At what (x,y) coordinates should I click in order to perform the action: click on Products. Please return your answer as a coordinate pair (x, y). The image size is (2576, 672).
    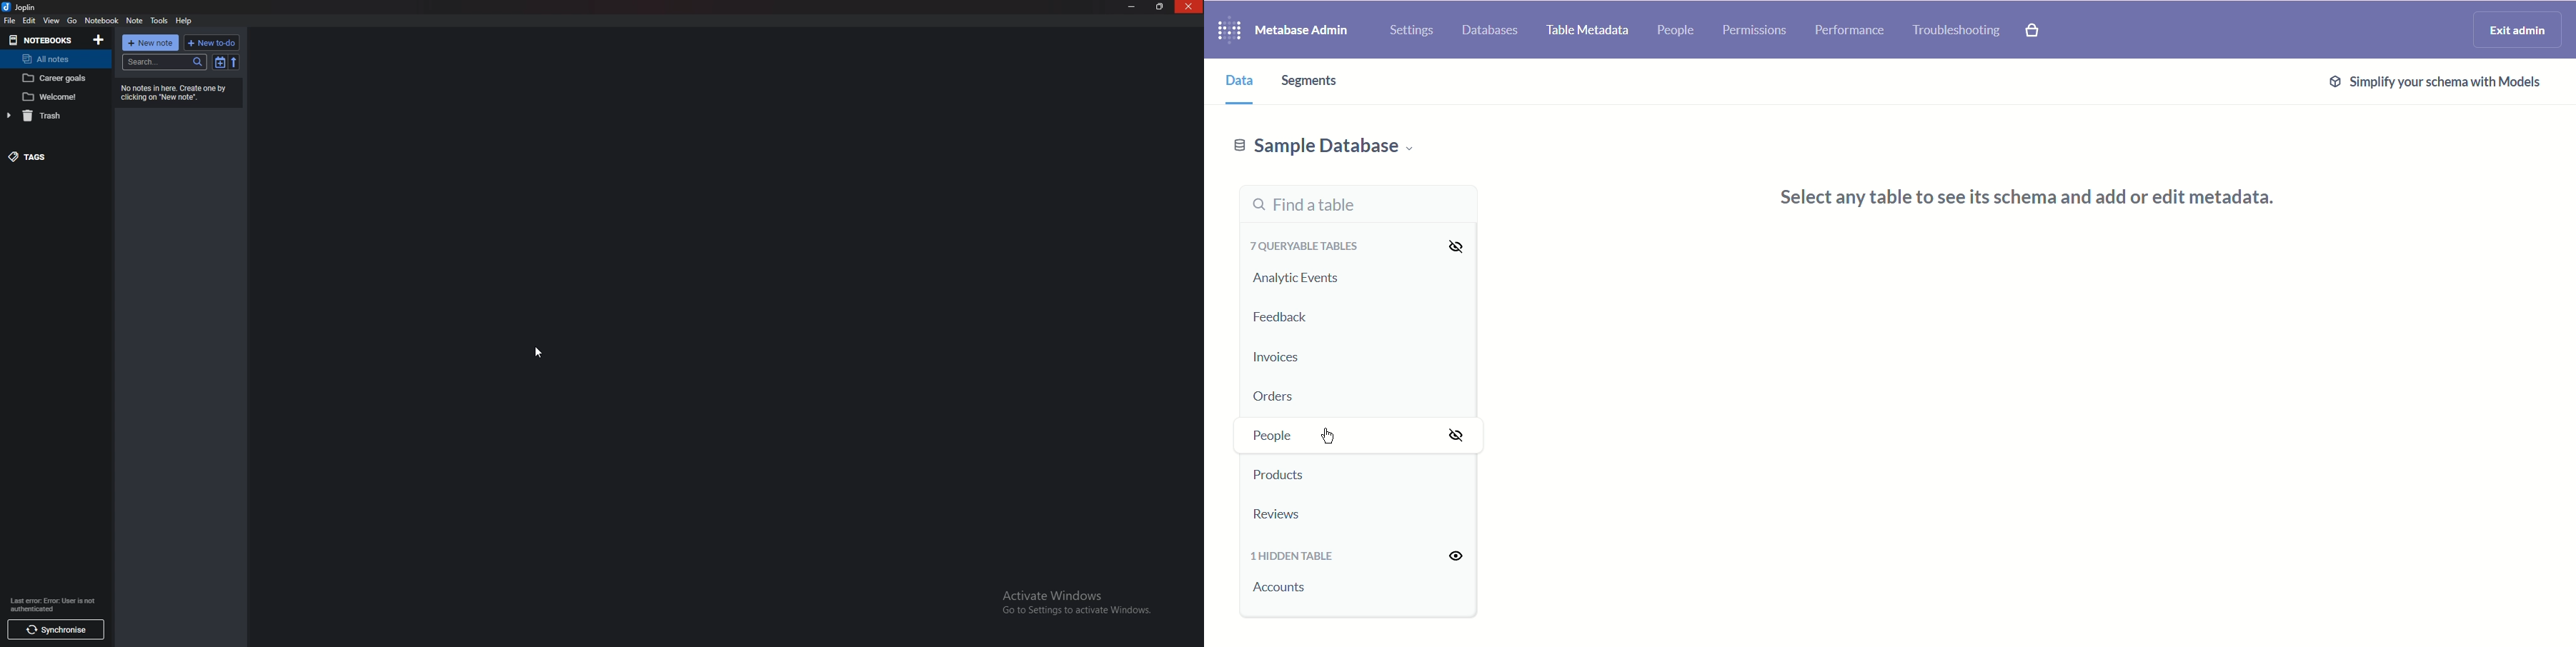
    Looking at the image, I should click on (1306, 472).